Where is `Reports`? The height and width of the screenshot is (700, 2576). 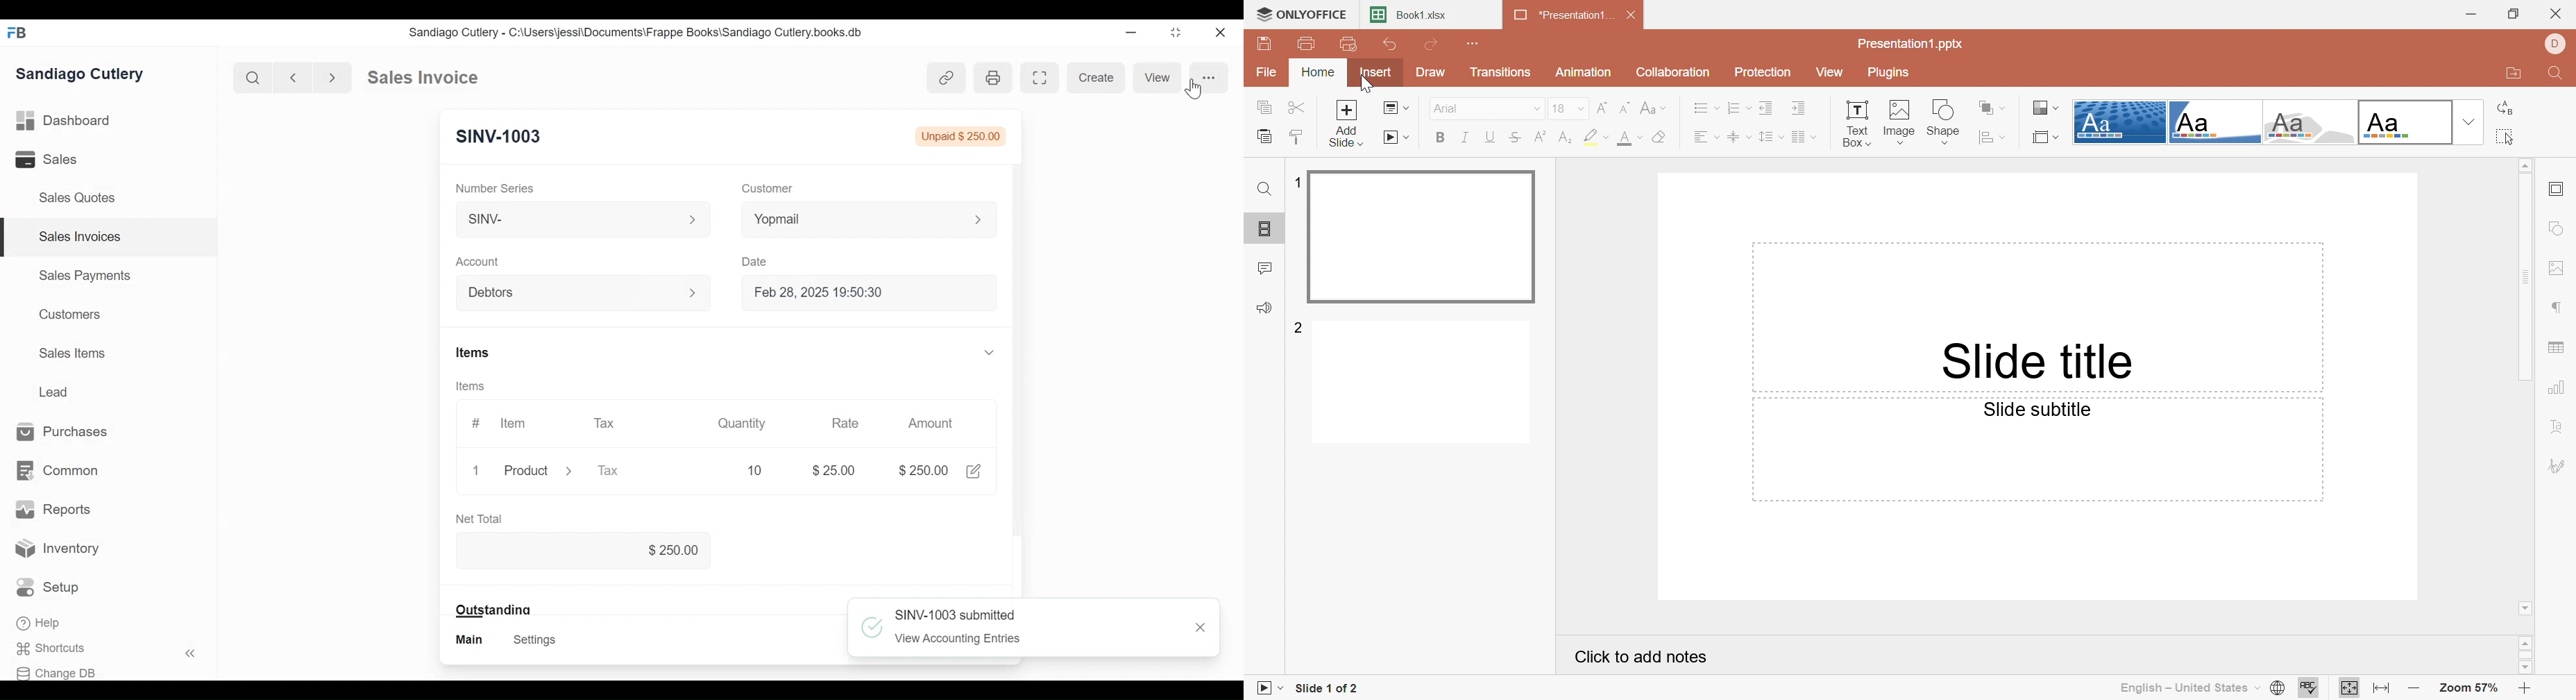
Reports is located at coordinates (53, 509).